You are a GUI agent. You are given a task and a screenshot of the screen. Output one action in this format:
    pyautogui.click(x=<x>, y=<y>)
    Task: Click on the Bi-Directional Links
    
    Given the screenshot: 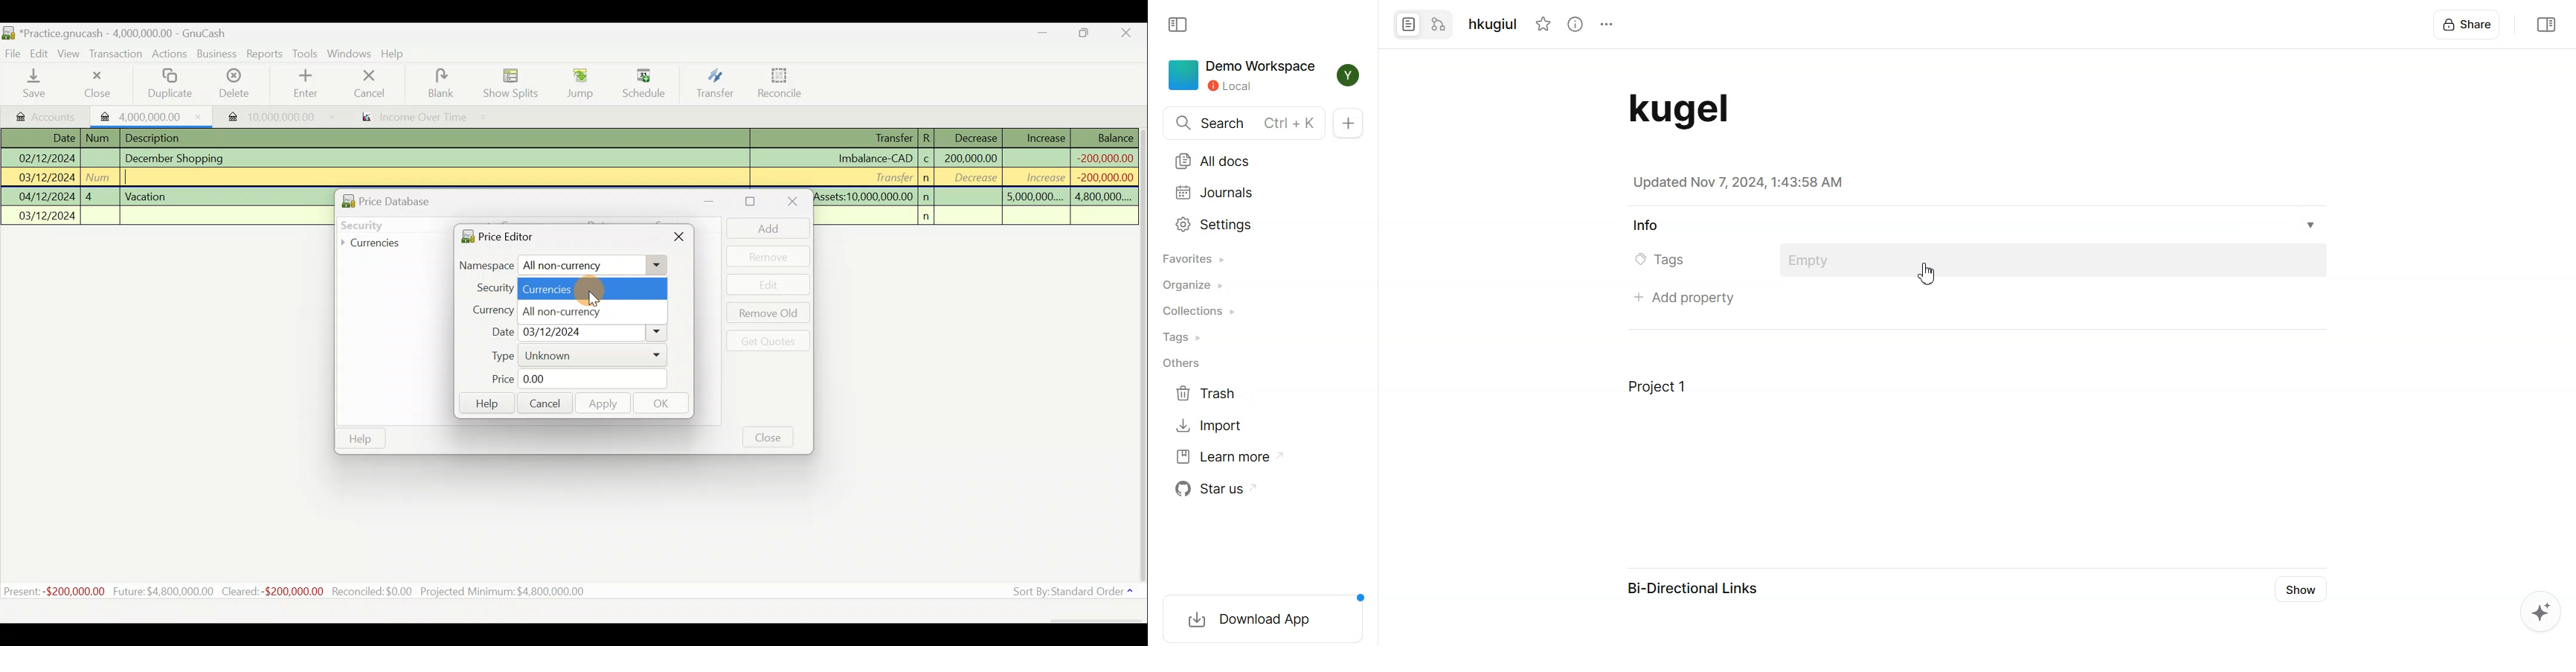 What is the action you would take?
    pyautogui.click(x=1700, y=588)
    